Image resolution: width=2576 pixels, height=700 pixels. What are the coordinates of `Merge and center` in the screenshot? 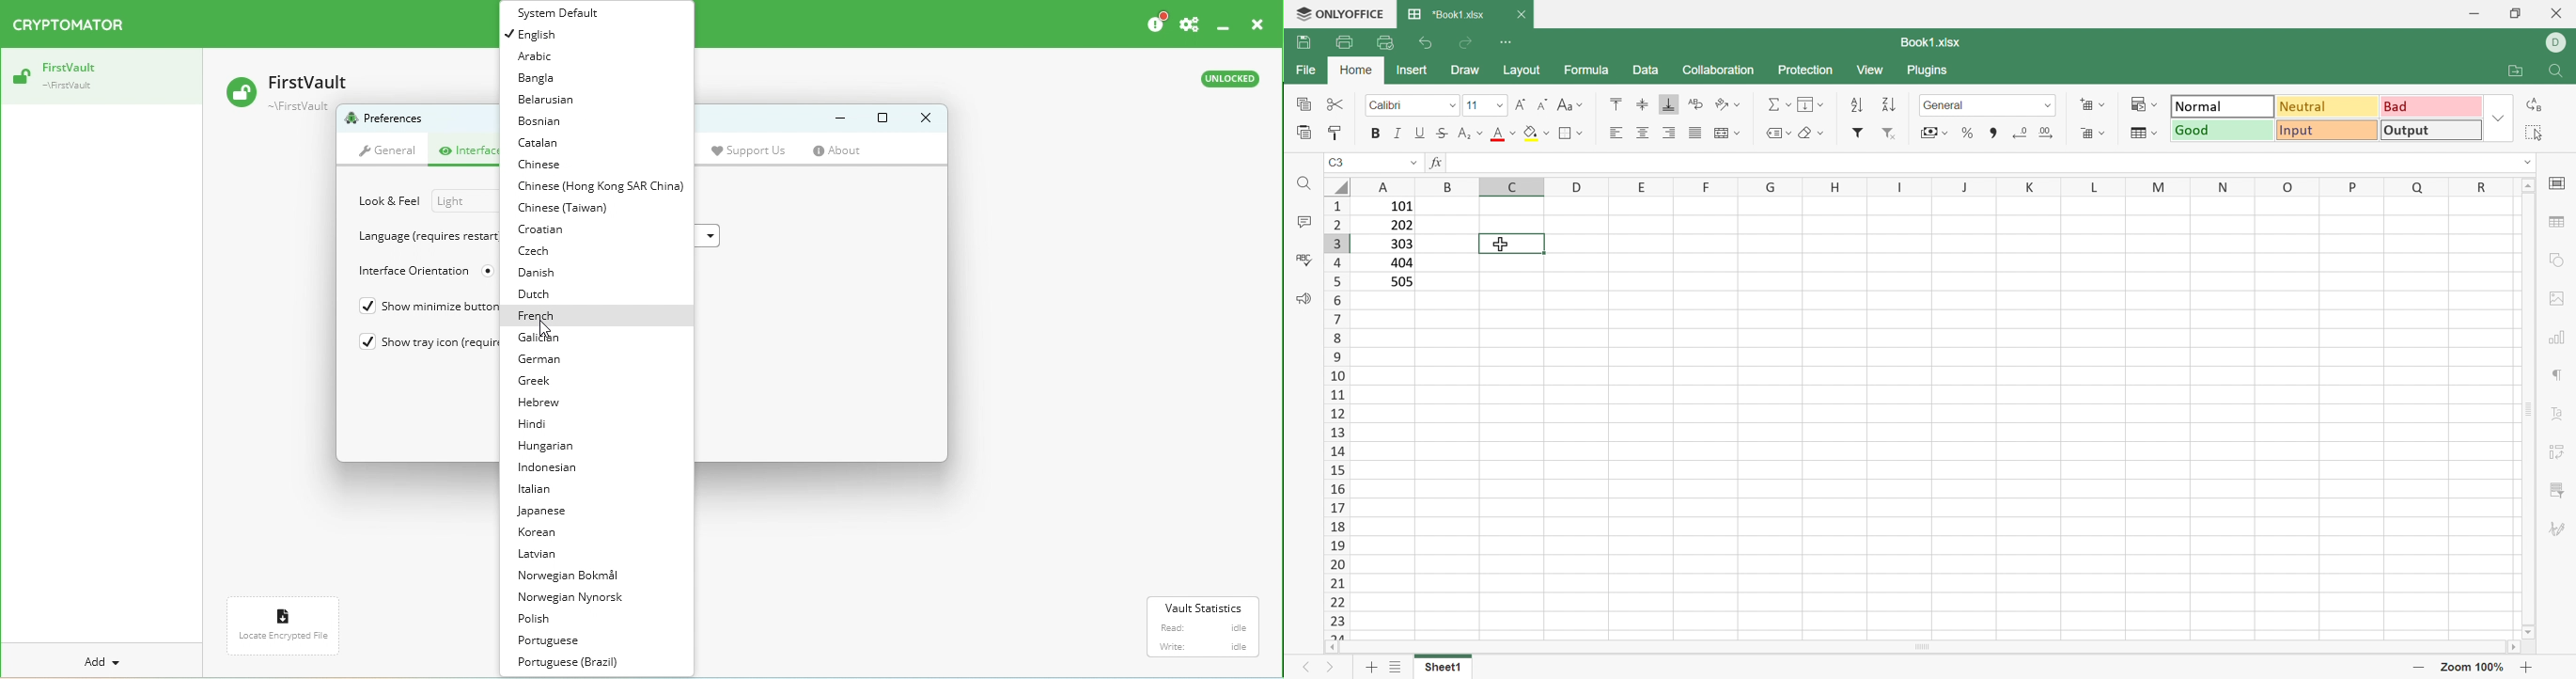 It's located at (1729, 131).